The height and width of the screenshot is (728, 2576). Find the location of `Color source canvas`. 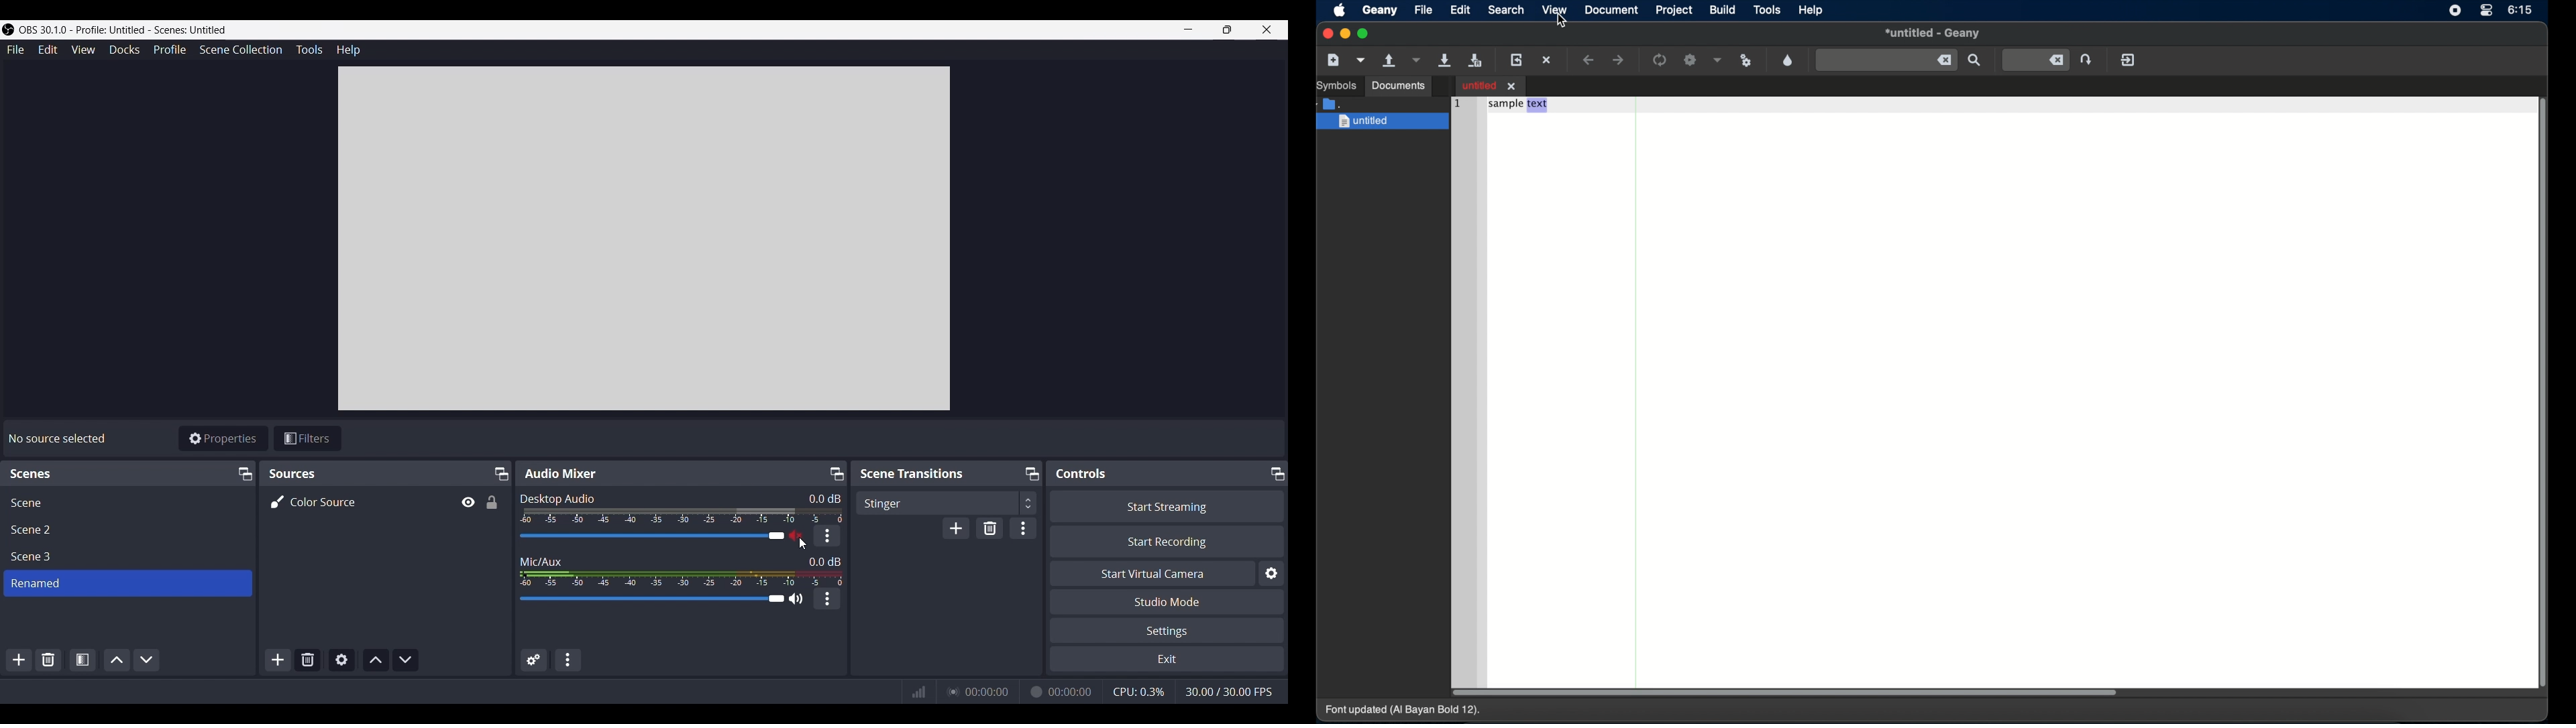

Color source canvas is located at coordinates (644, 239).